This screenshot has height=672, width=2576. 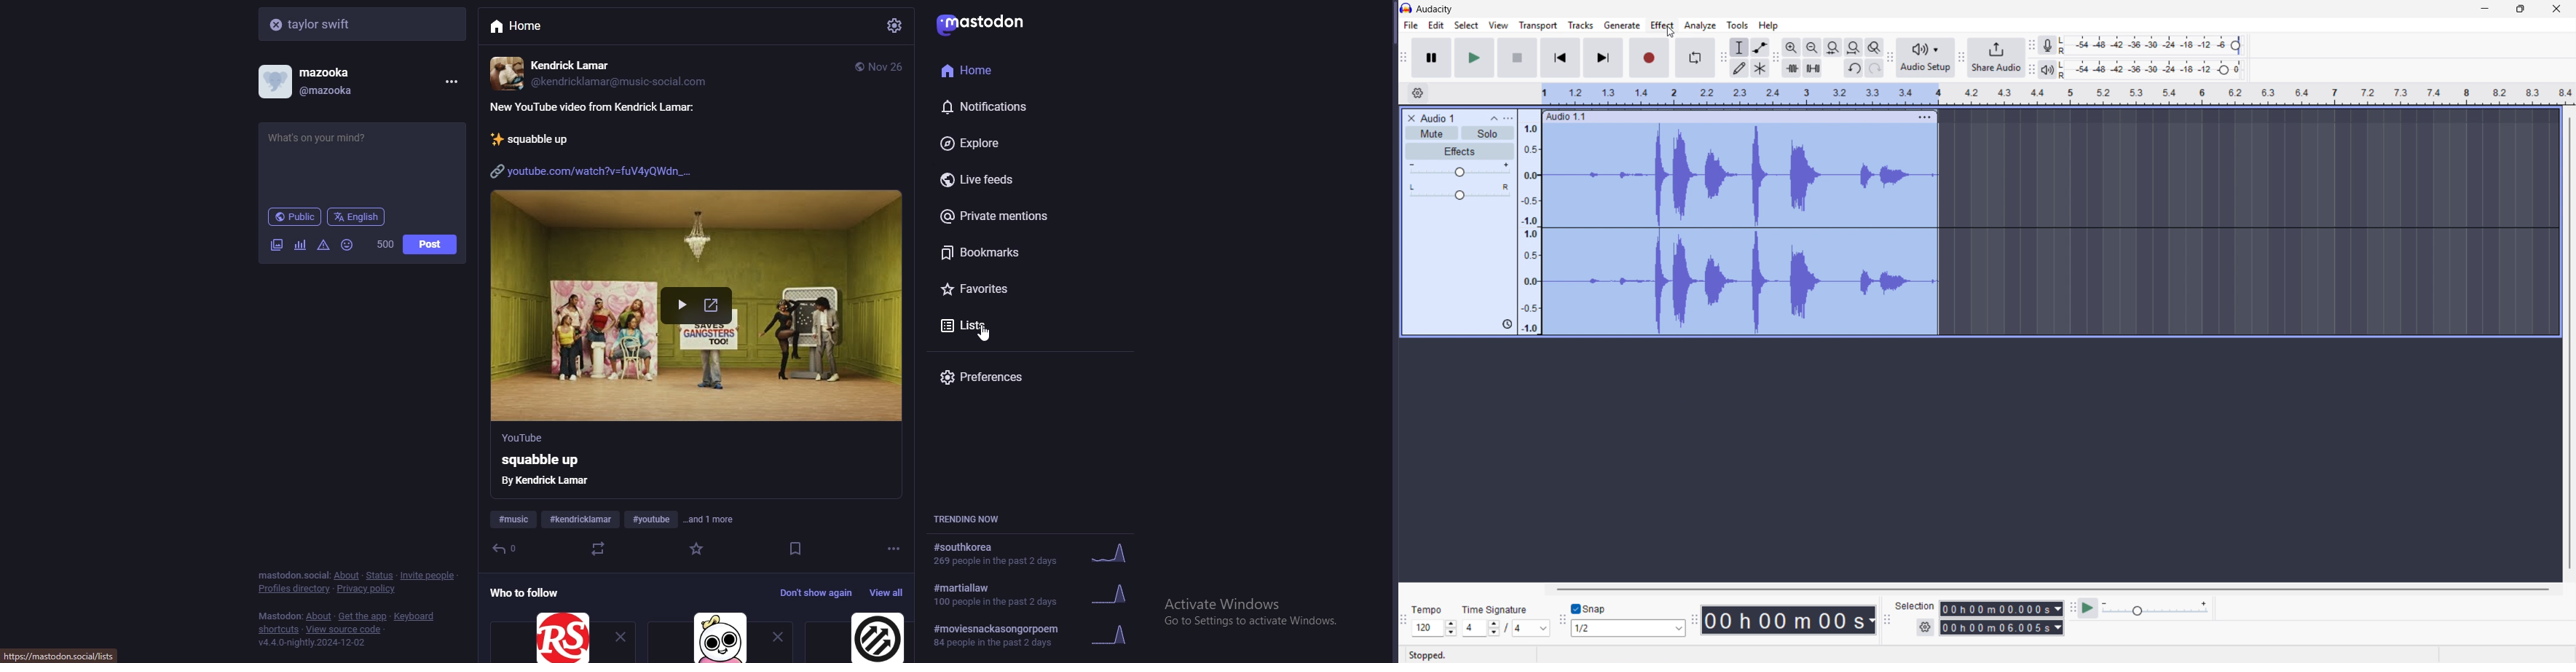 What do you see at coordinates (1017, 286) in the screenshot?
I see `favourites` at bounding box center [1017, 286].